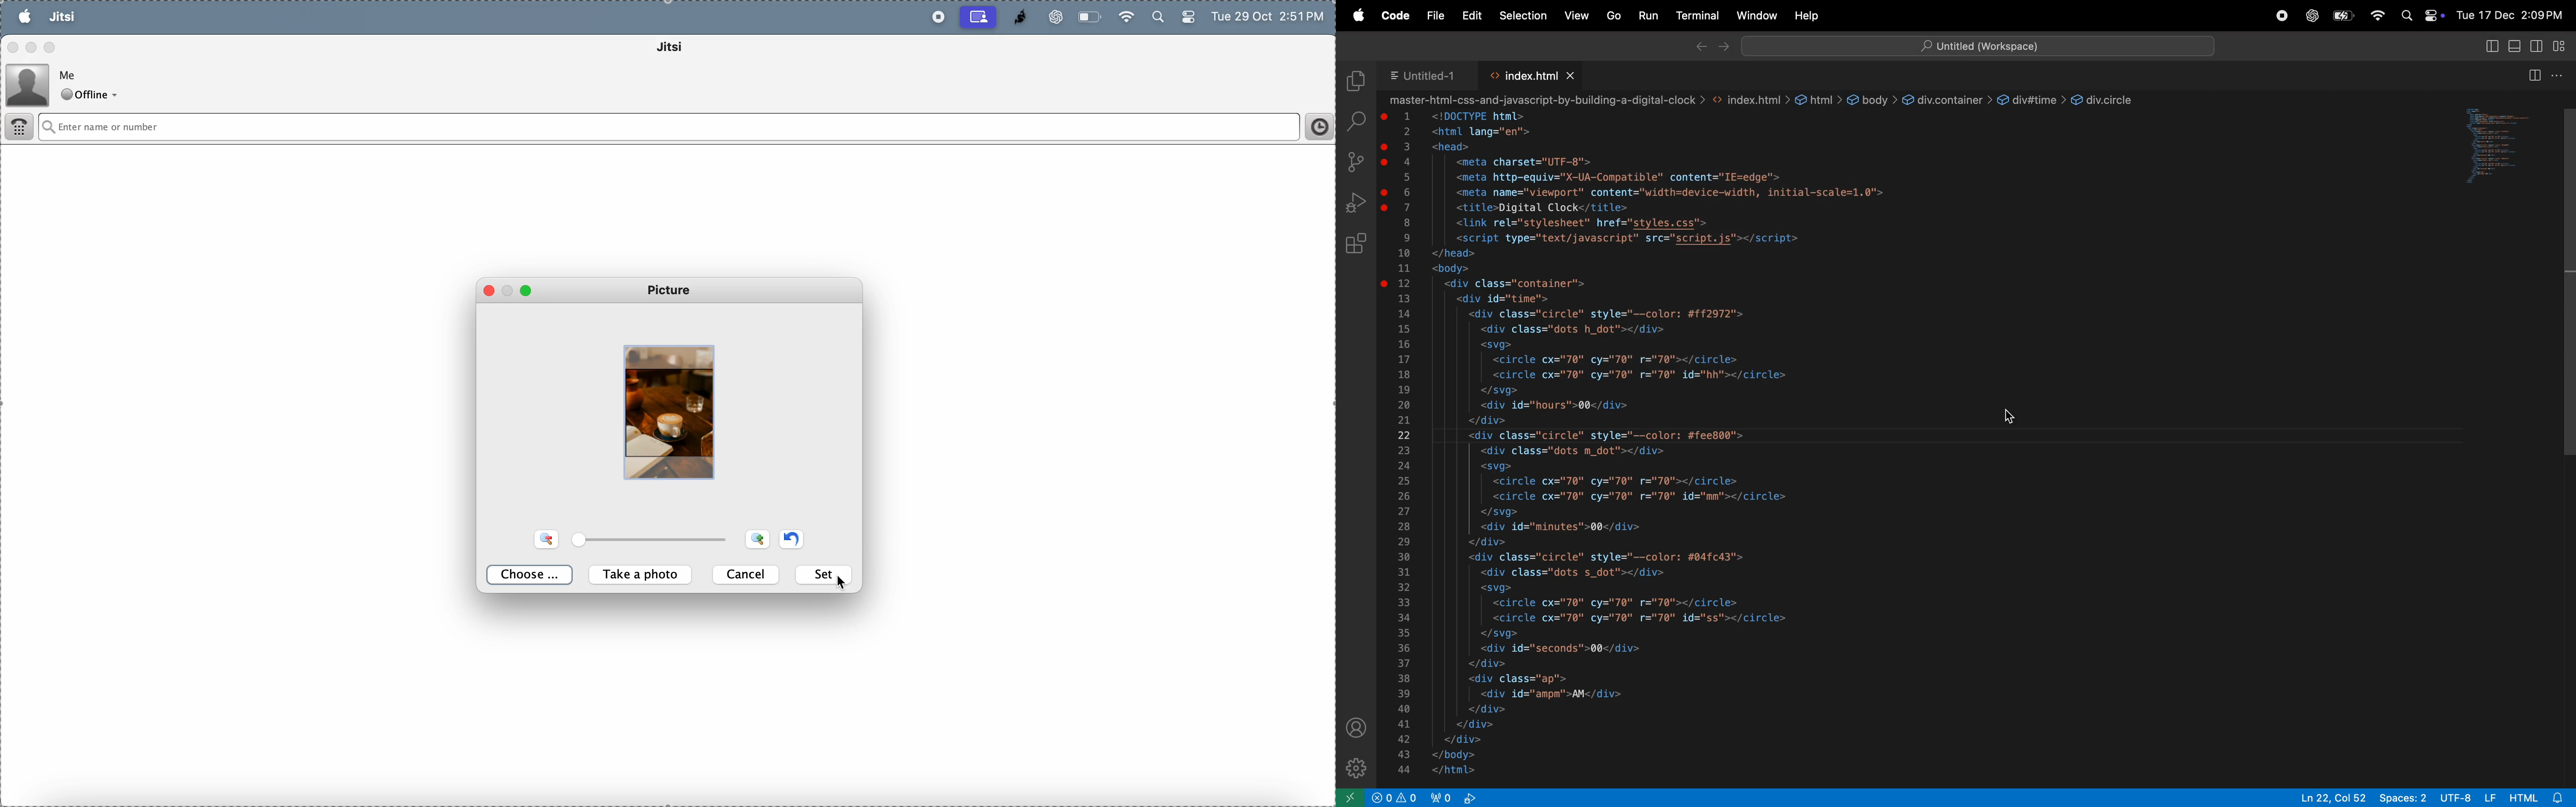 The width and height of the screenshot is (2576, 812). Describe the element at coordinates (2013, 417) in the screenshot. I see `cusor` at that location.